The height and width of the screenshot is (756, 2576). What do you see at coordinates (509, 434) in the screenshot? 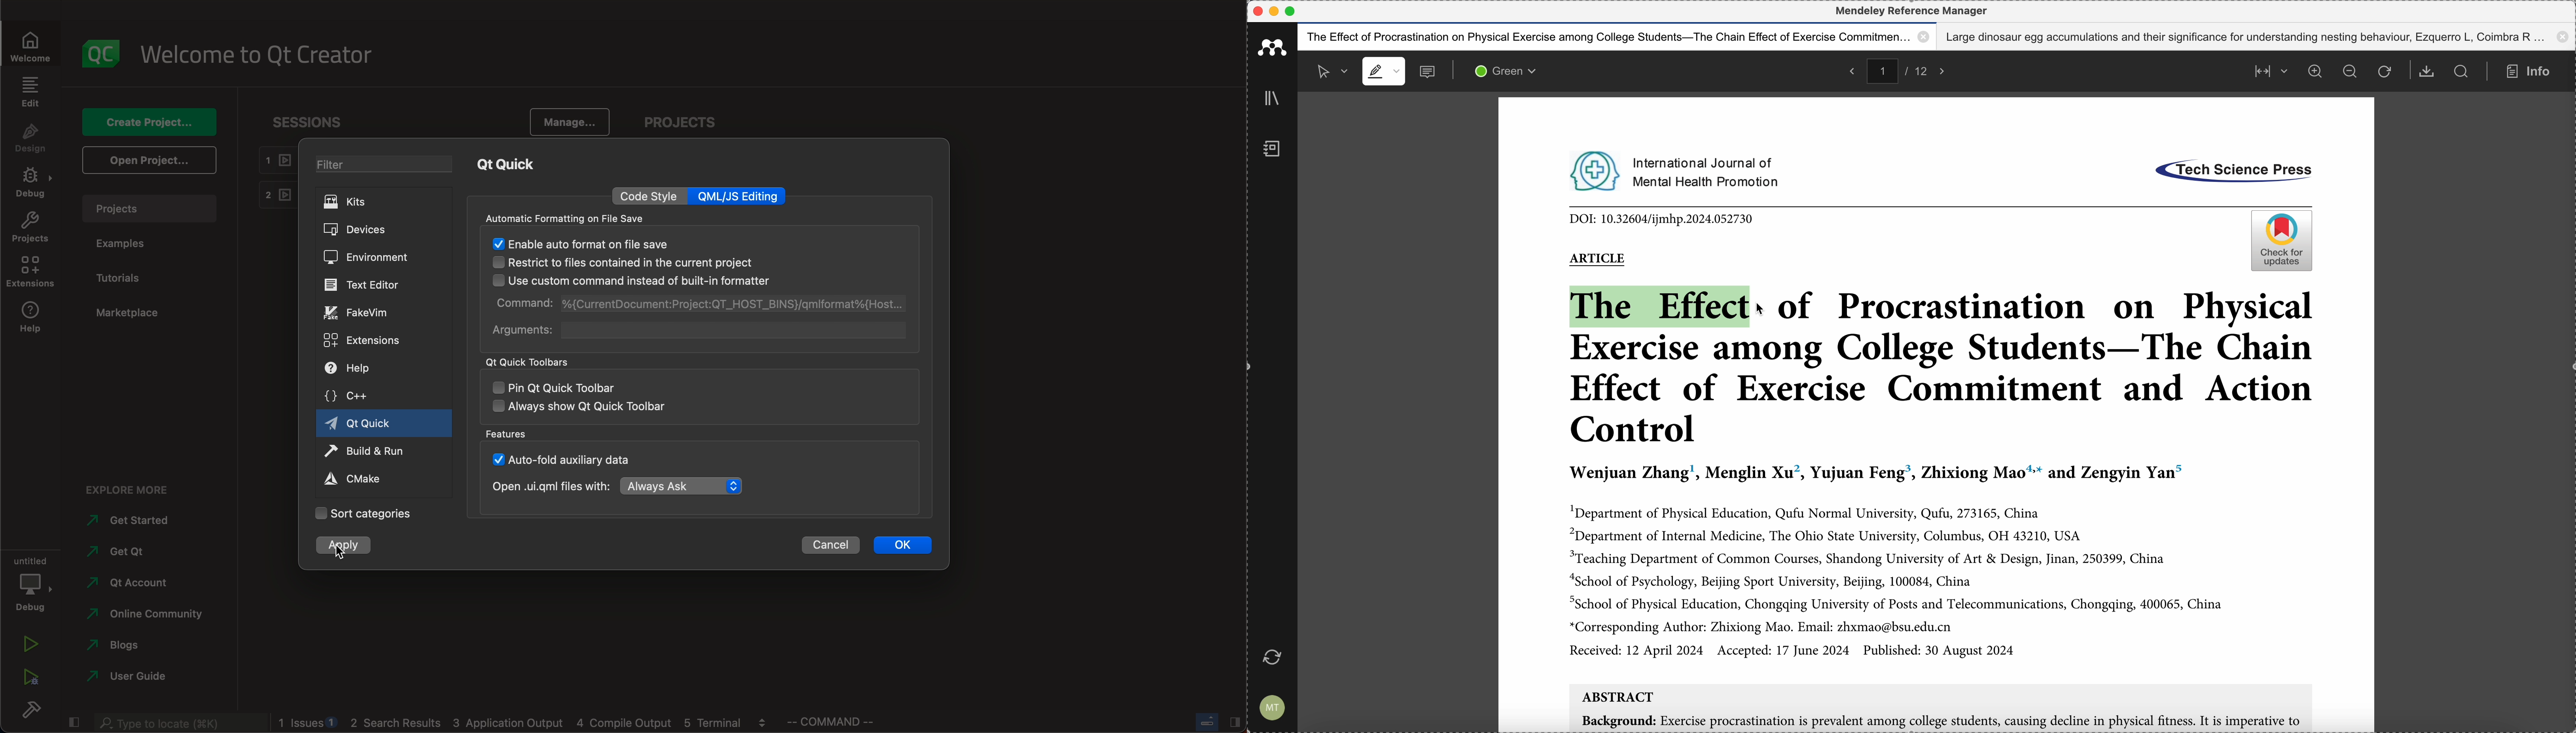
I see `features` at bounding box center [509, 434].